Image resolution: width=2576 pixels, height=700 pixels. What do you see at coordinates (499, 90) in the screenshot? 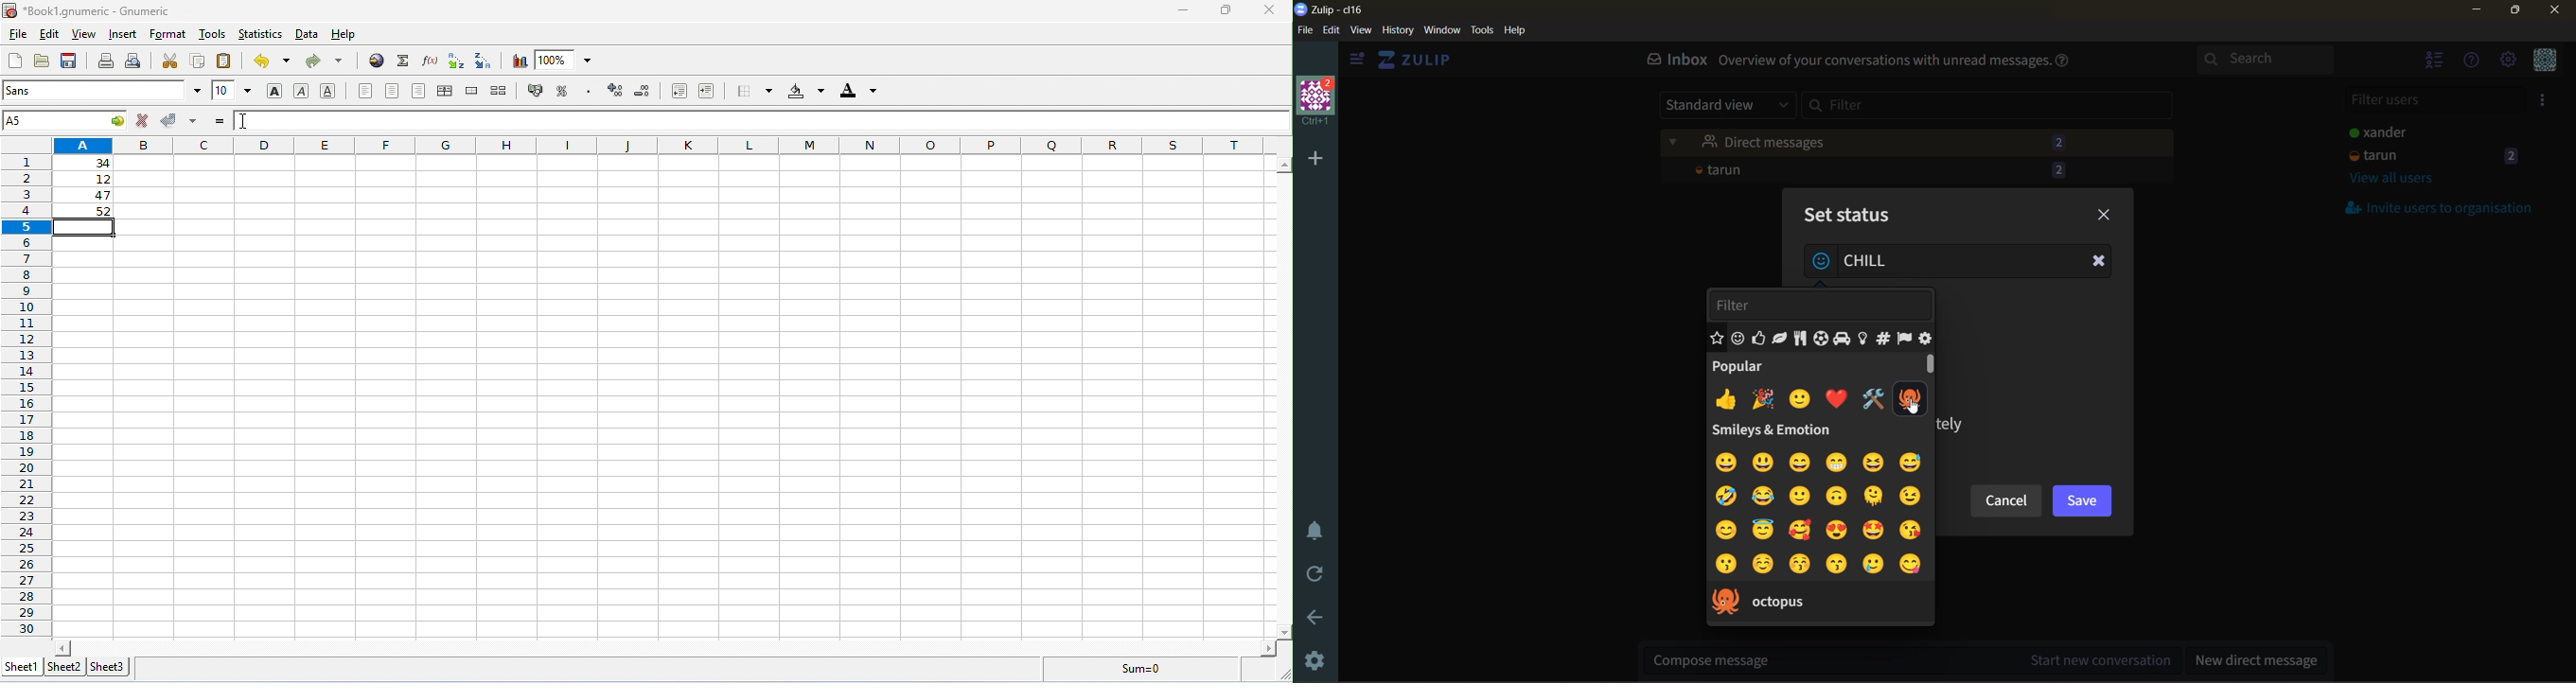
I see `split cells` at bounding box center [499, 90].